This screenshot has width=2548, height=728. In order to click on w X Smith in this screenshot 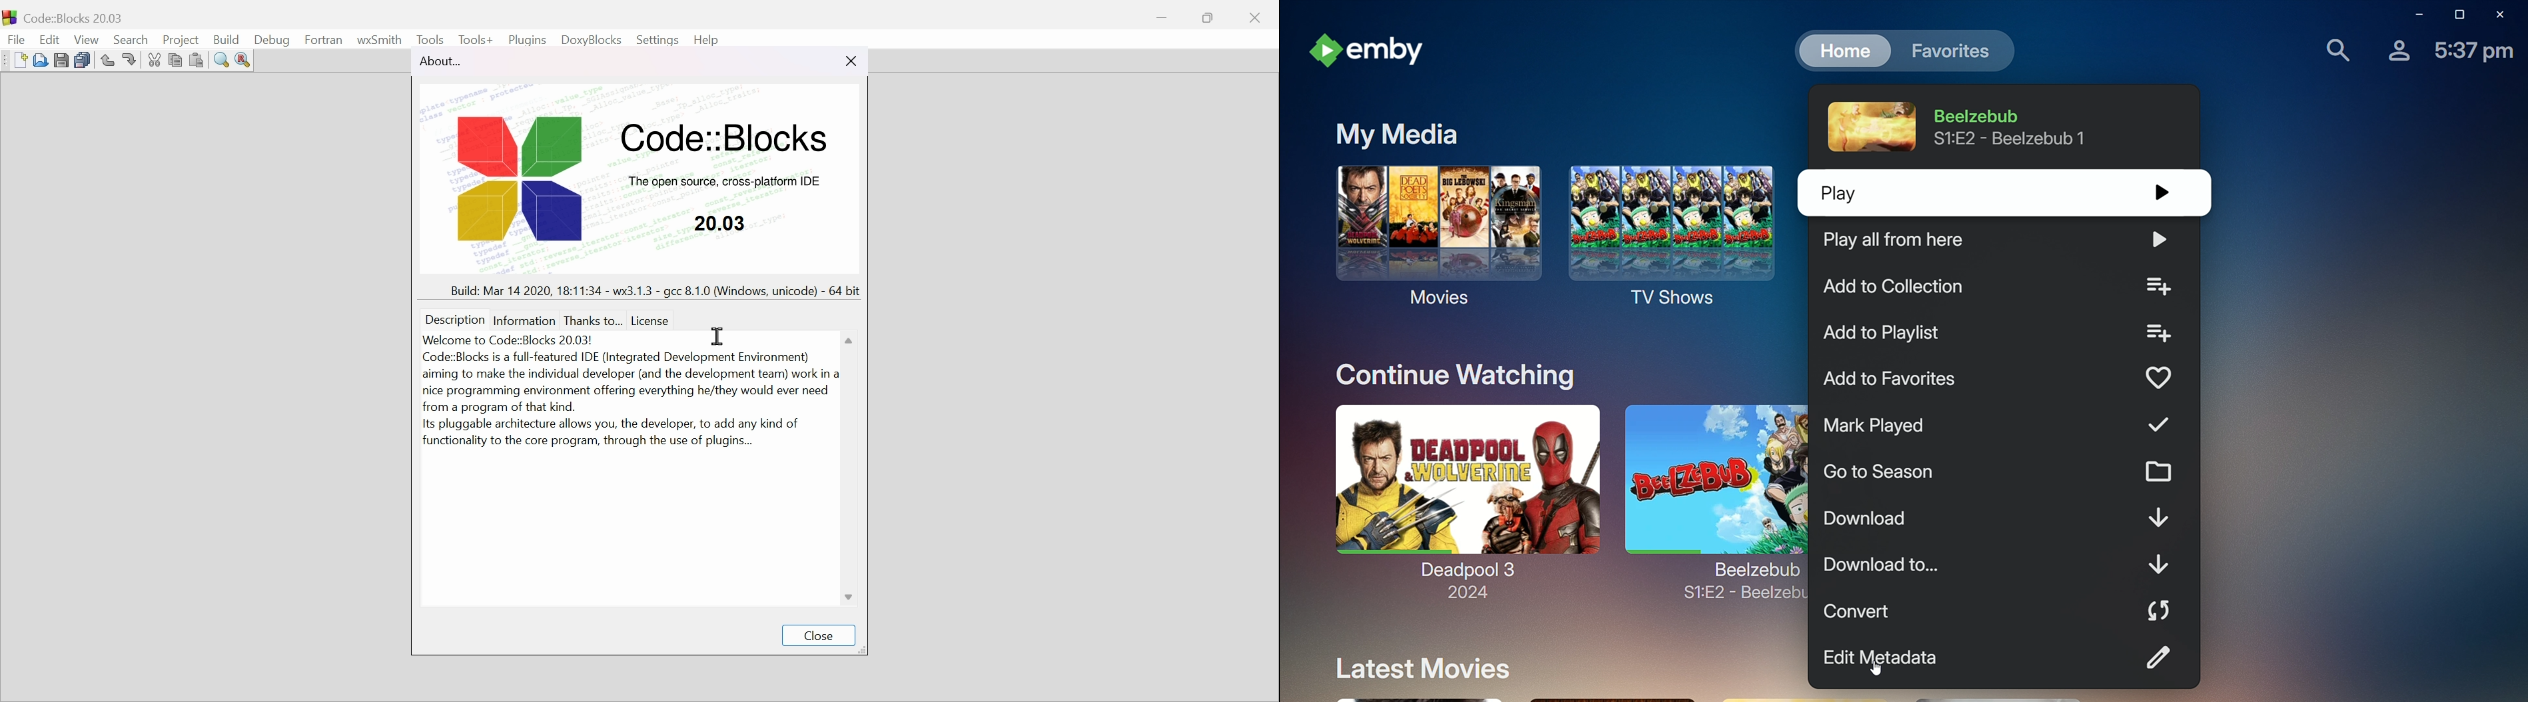, I will do `click(382, 39)`.